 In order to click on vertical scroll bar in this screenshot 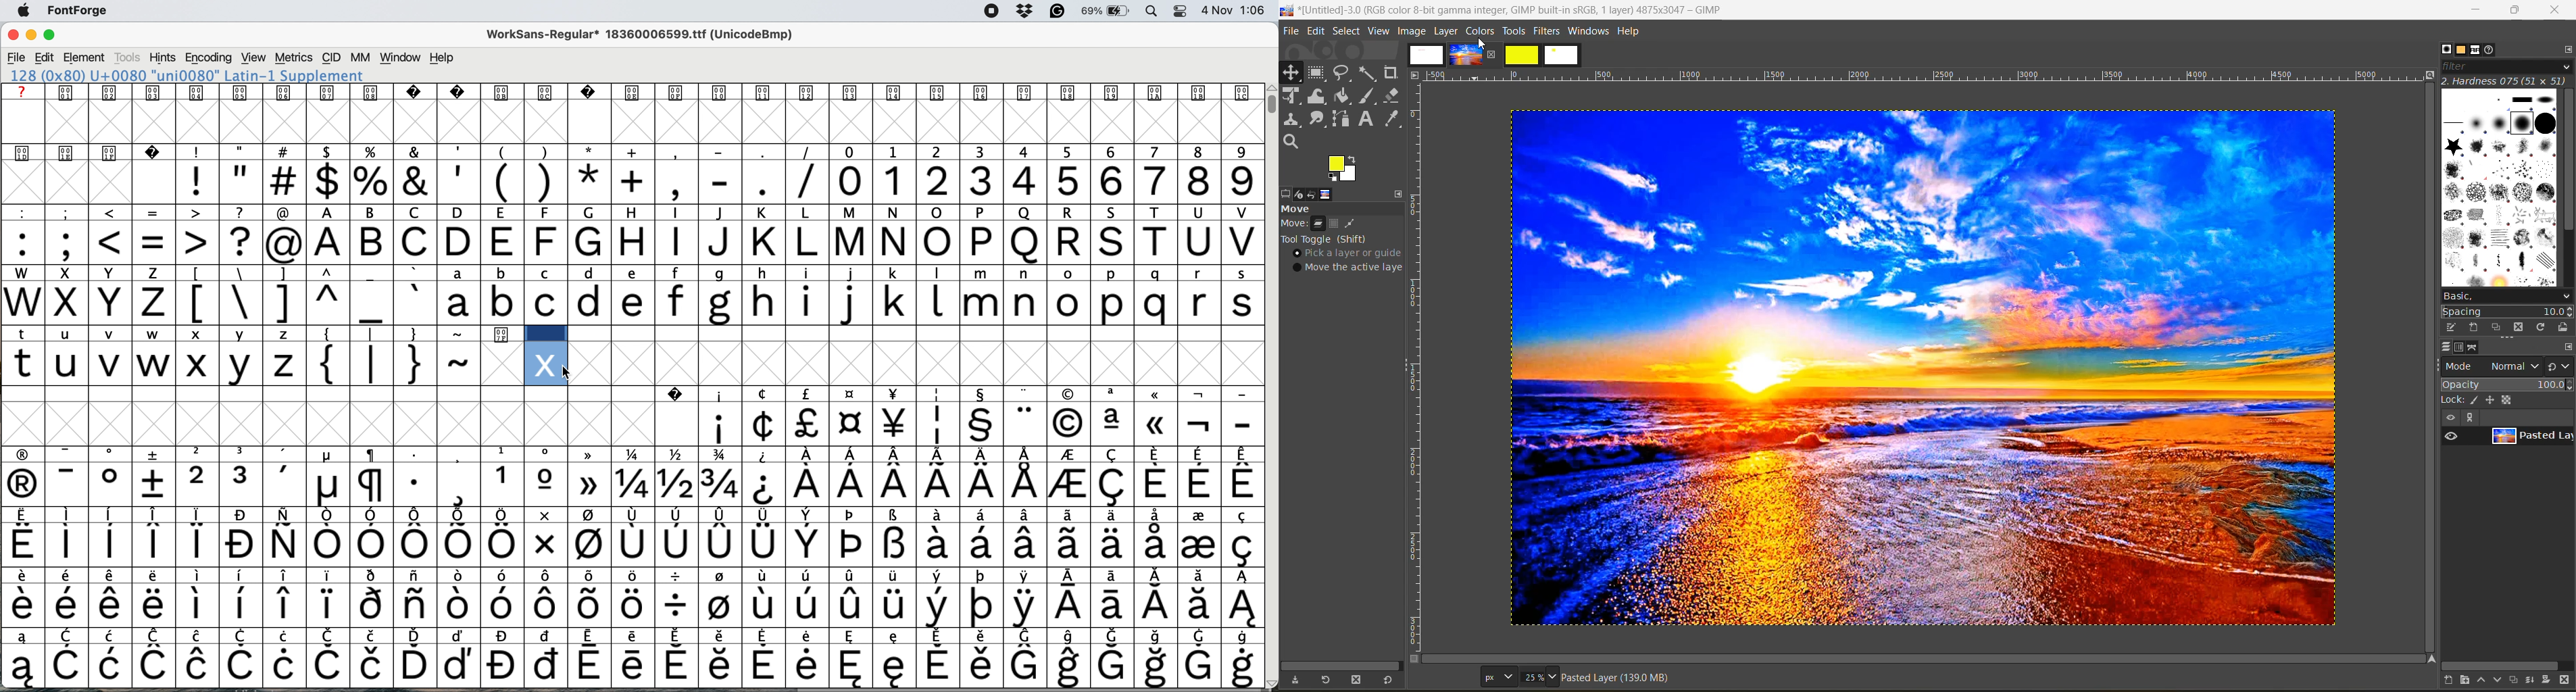, I will do `click(2568, 164)`.